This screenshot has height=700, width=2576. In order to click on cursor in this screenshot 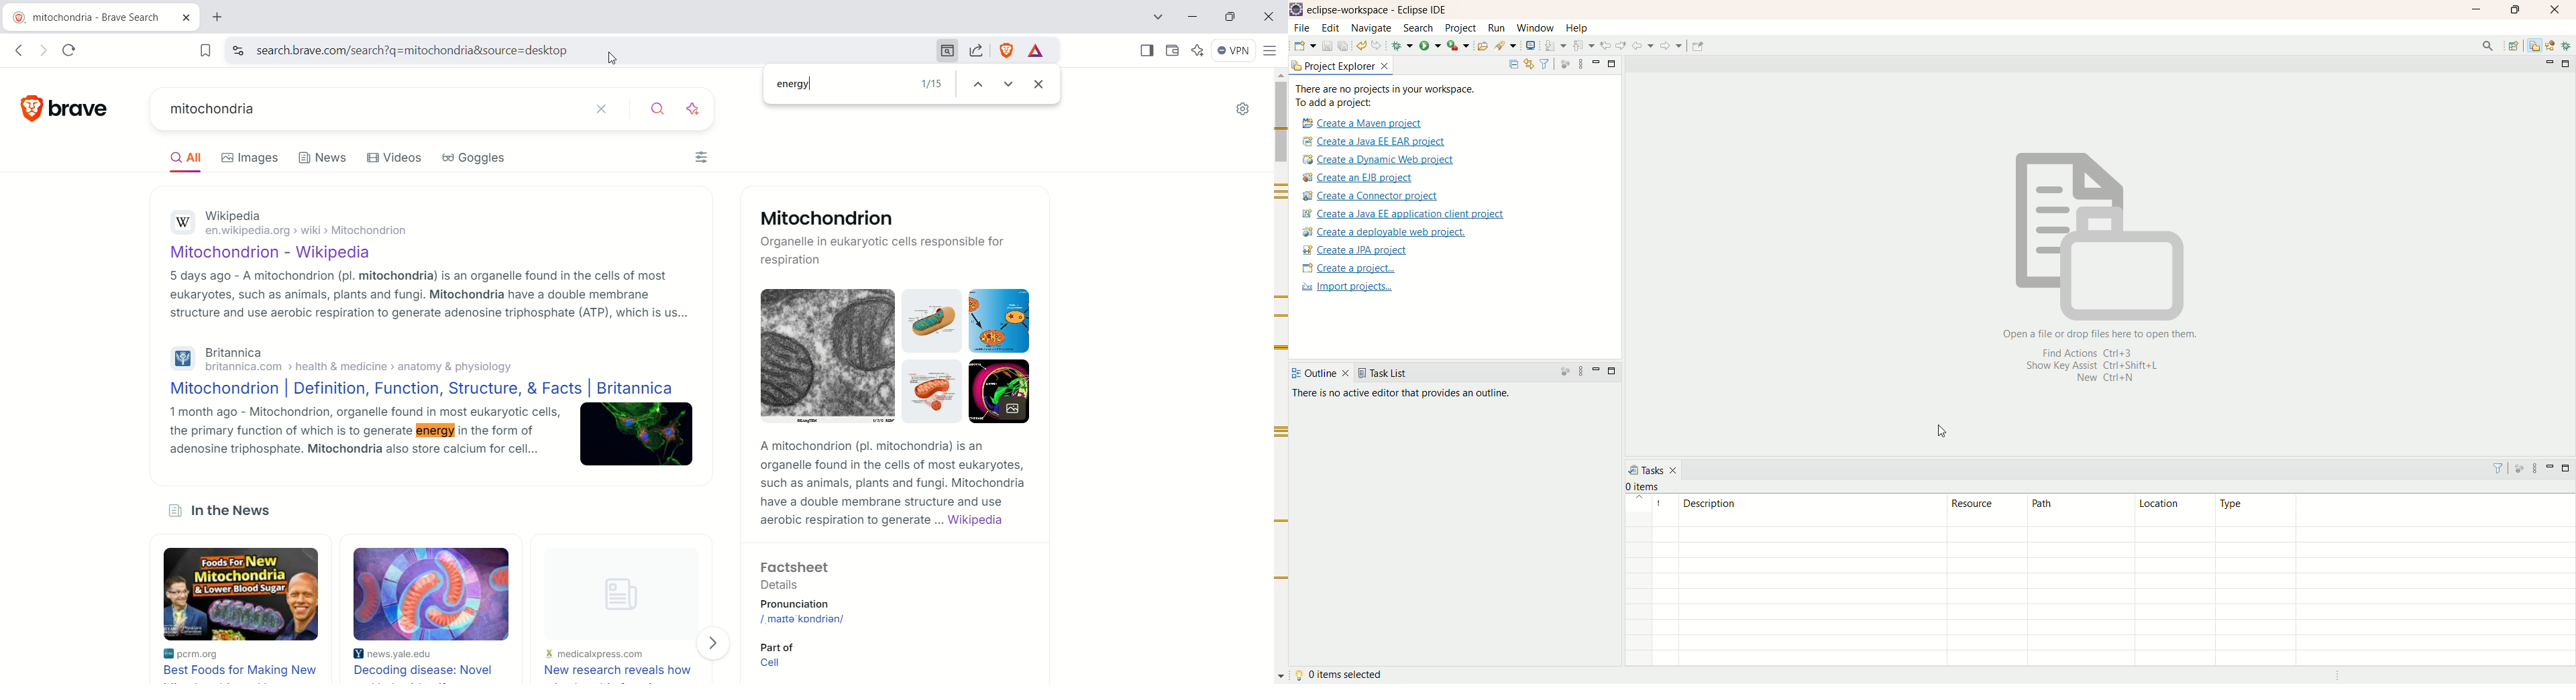, I will do `click(1941, 431)`.